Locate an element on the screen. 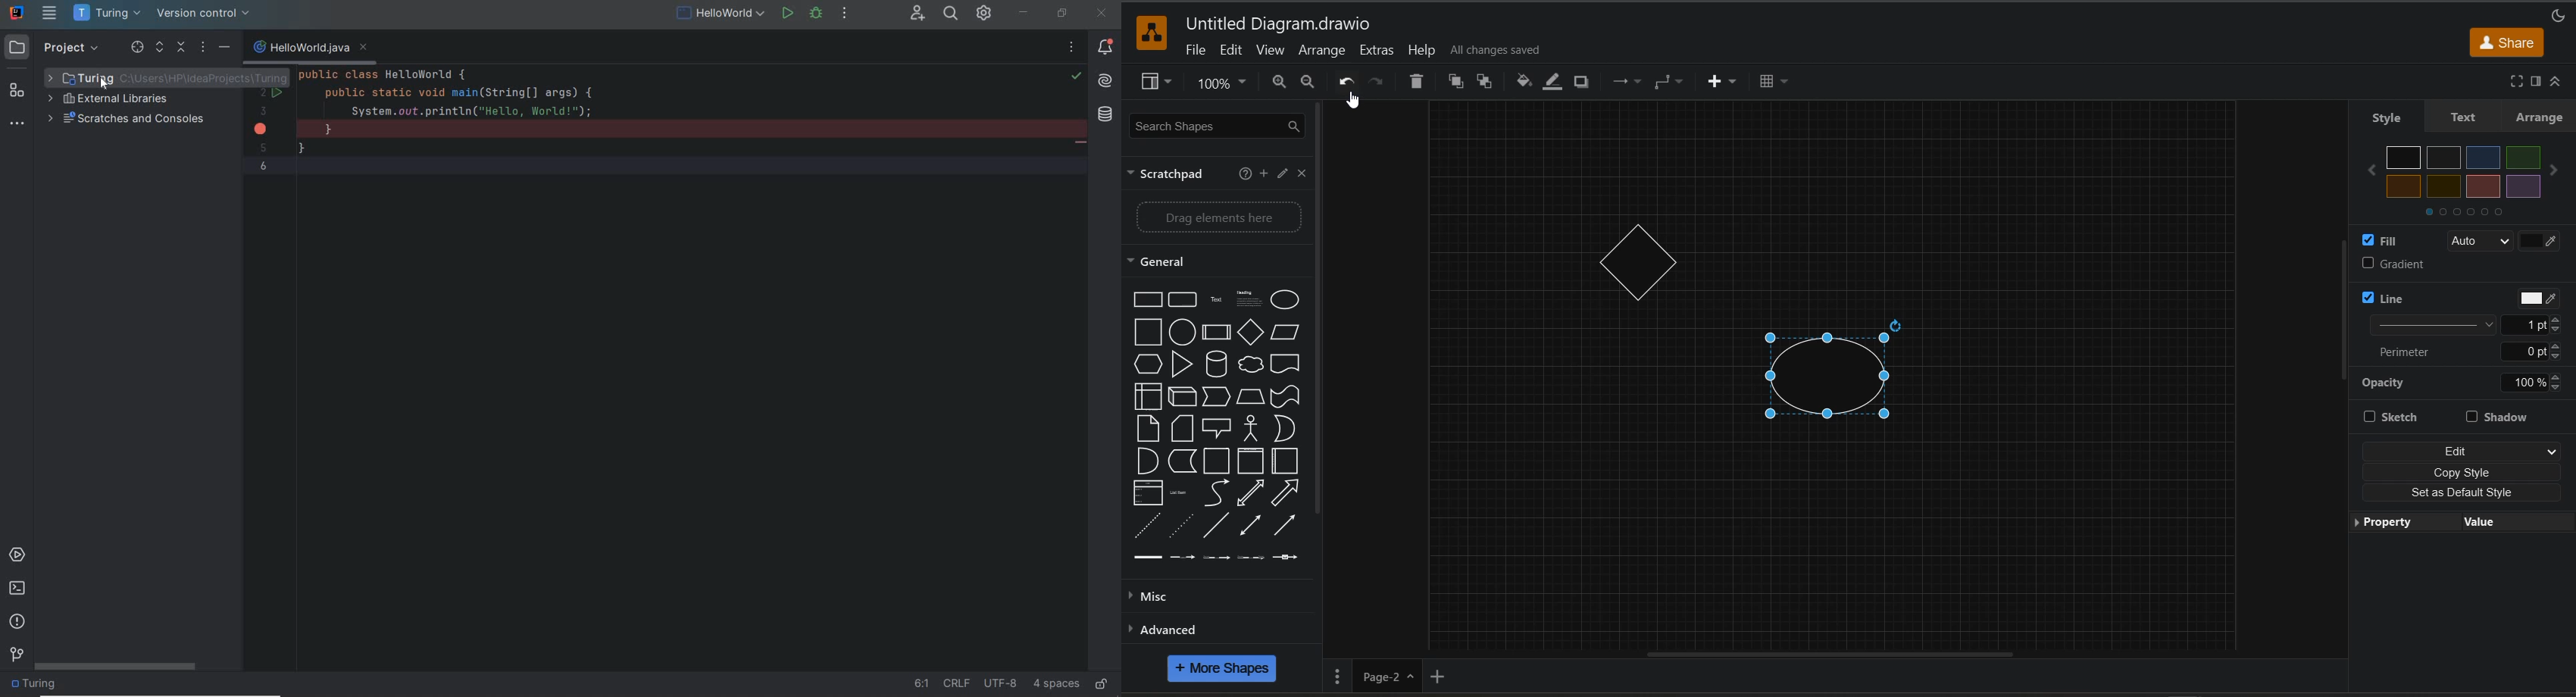 Image resolution: width=2576 pixels, height=700 pixels. waypoints is located at coordinates (1674, 83).